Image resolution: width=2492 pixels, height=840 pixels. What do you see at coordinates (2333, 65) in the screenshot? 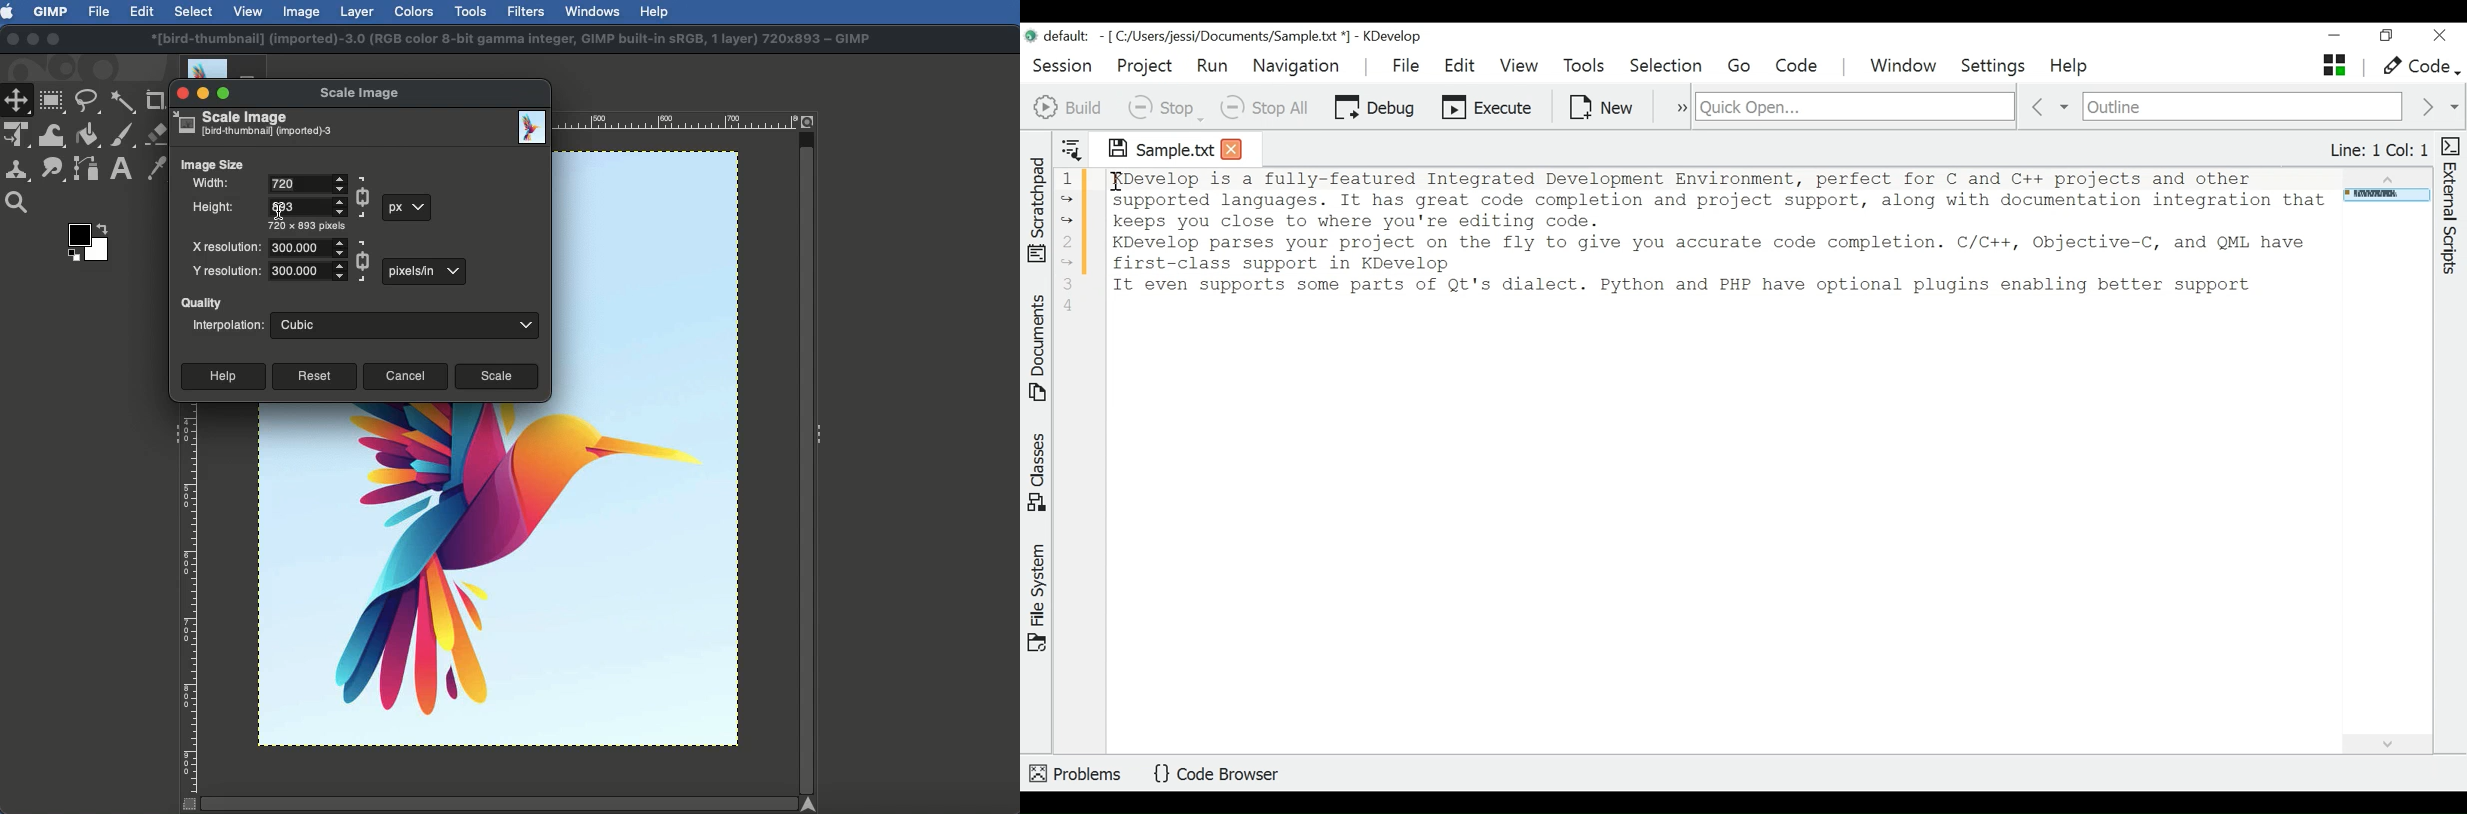
I see `Stack (Opens and activates the documet)` at bounding box center [2333, 65].